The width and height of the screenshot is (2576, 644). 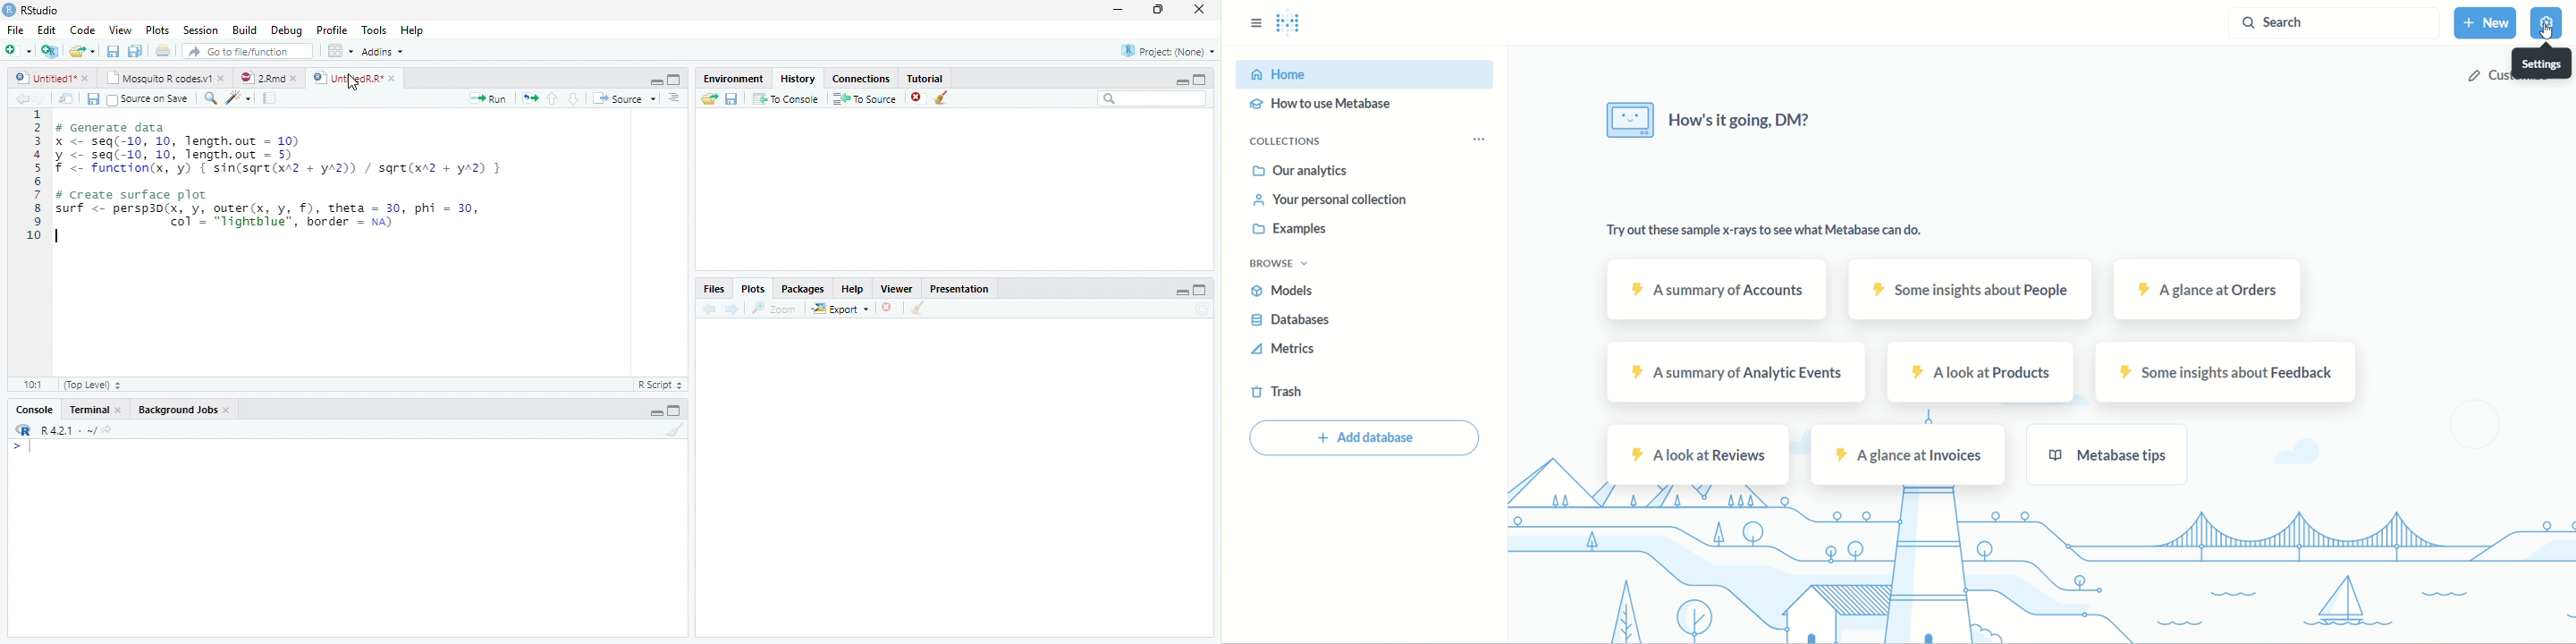 What do you see at coordinates (21, 449) in the screenshot?
I see `New line` at bounding box center [21, 449].